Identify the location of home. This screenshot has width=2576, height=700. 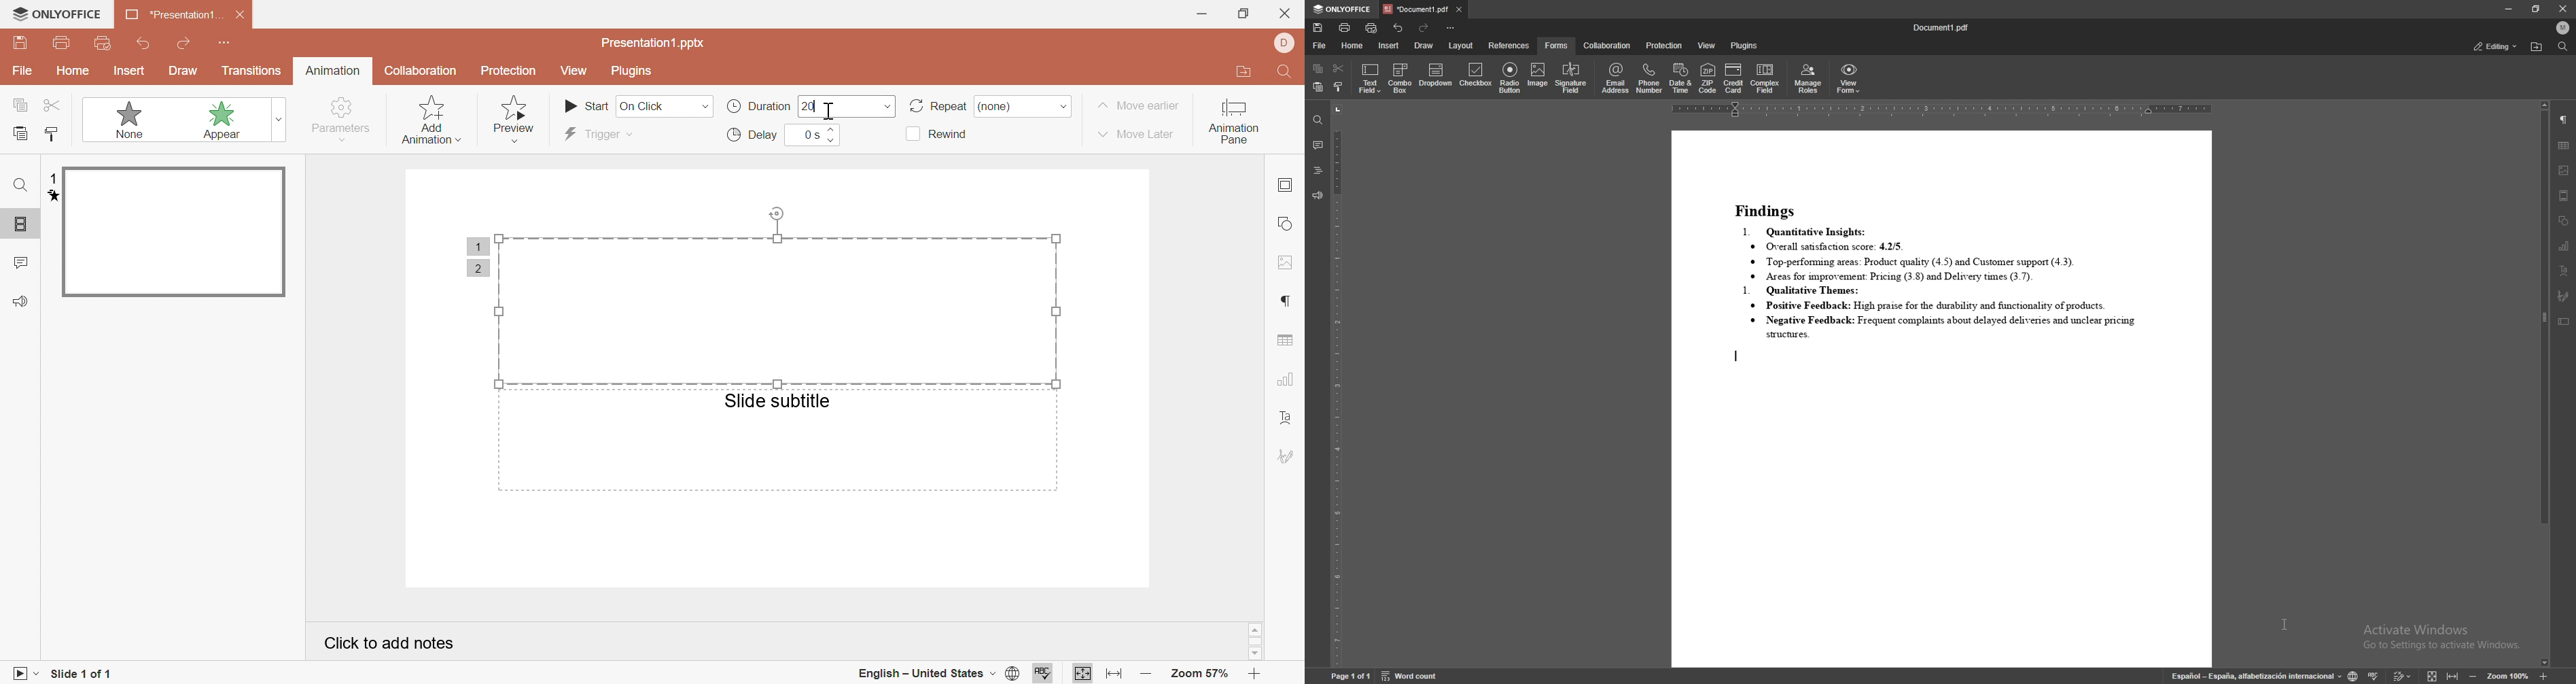
(1353, 46).